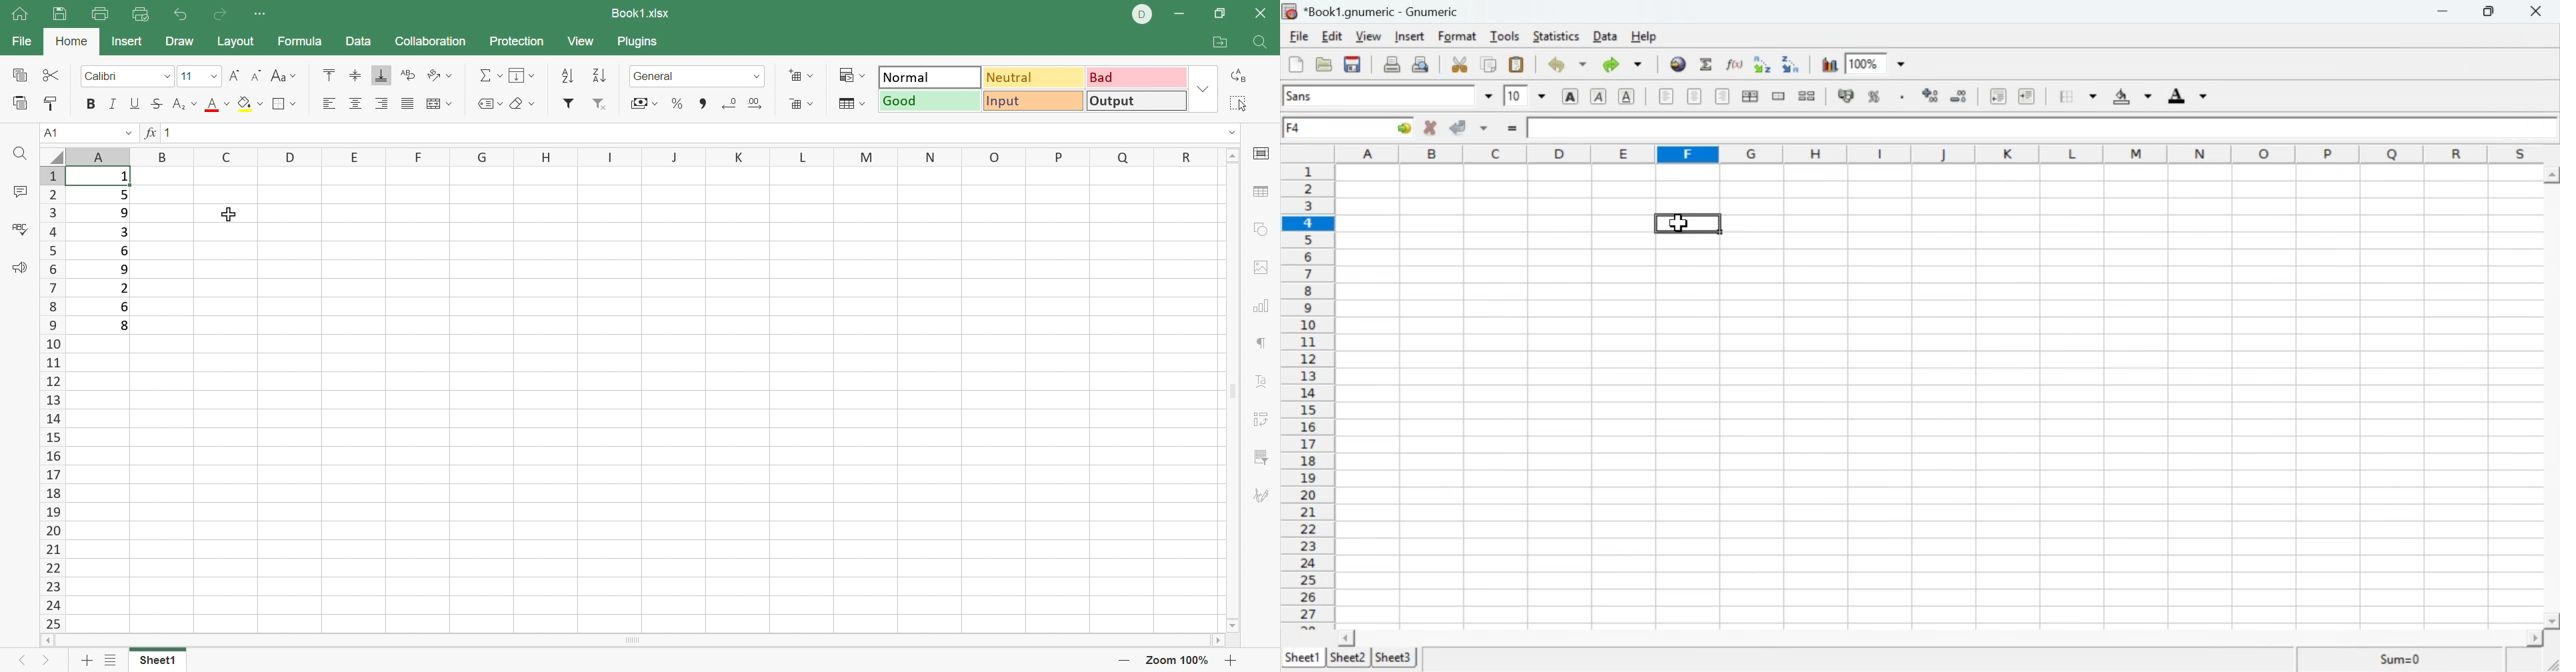 The width and height of the screenshot is (2576, 672). Describe the element at coordinates (639, 42) in the screenshot. I see `Plugins` at that location.